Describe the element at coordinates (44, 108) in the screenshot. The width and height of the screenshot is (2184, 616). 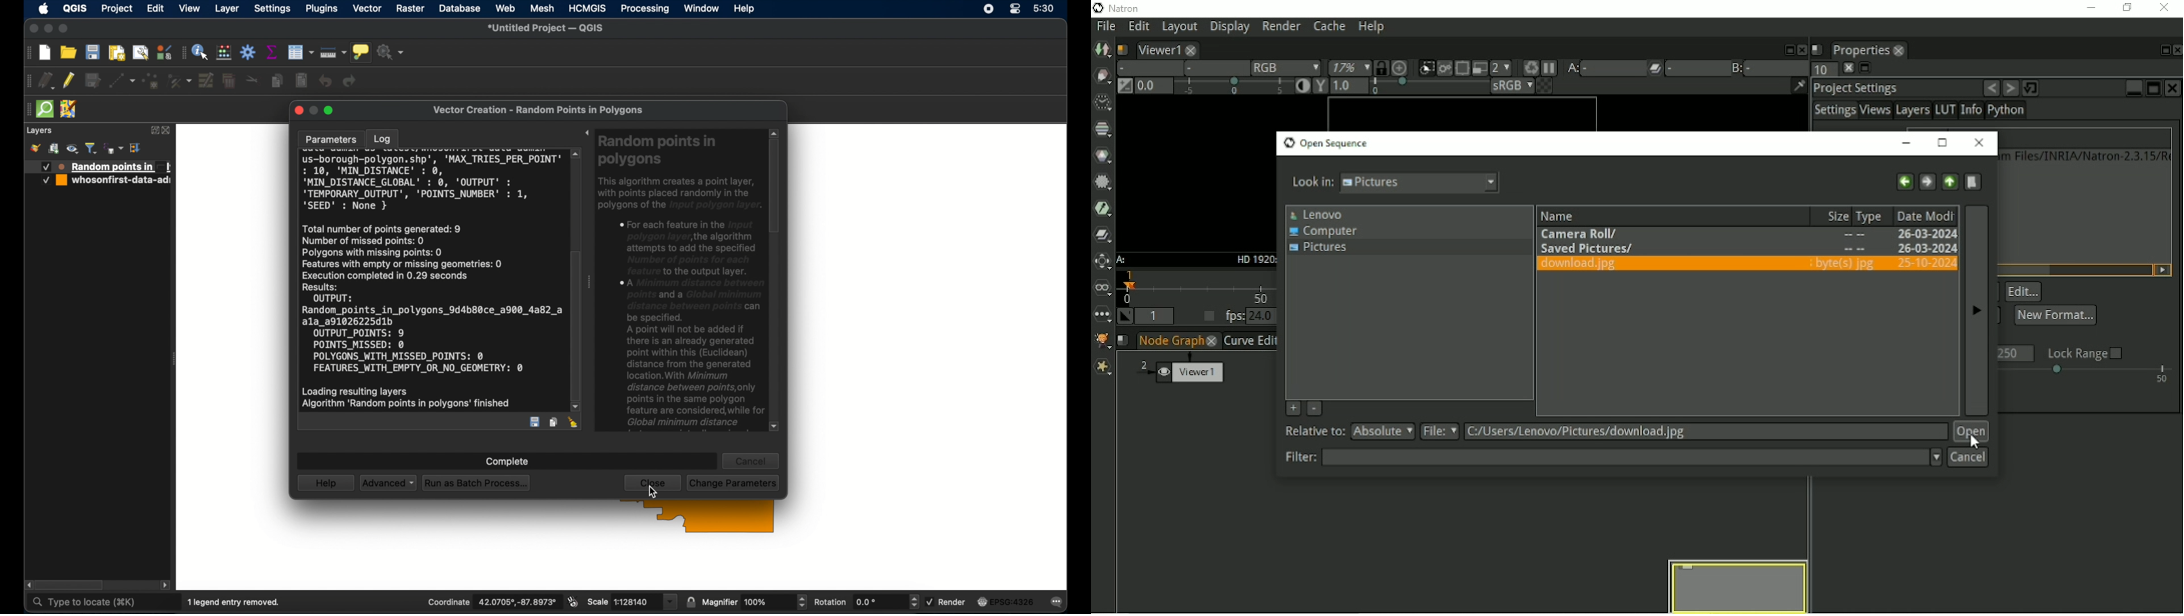
I see `quick osm` at that location.